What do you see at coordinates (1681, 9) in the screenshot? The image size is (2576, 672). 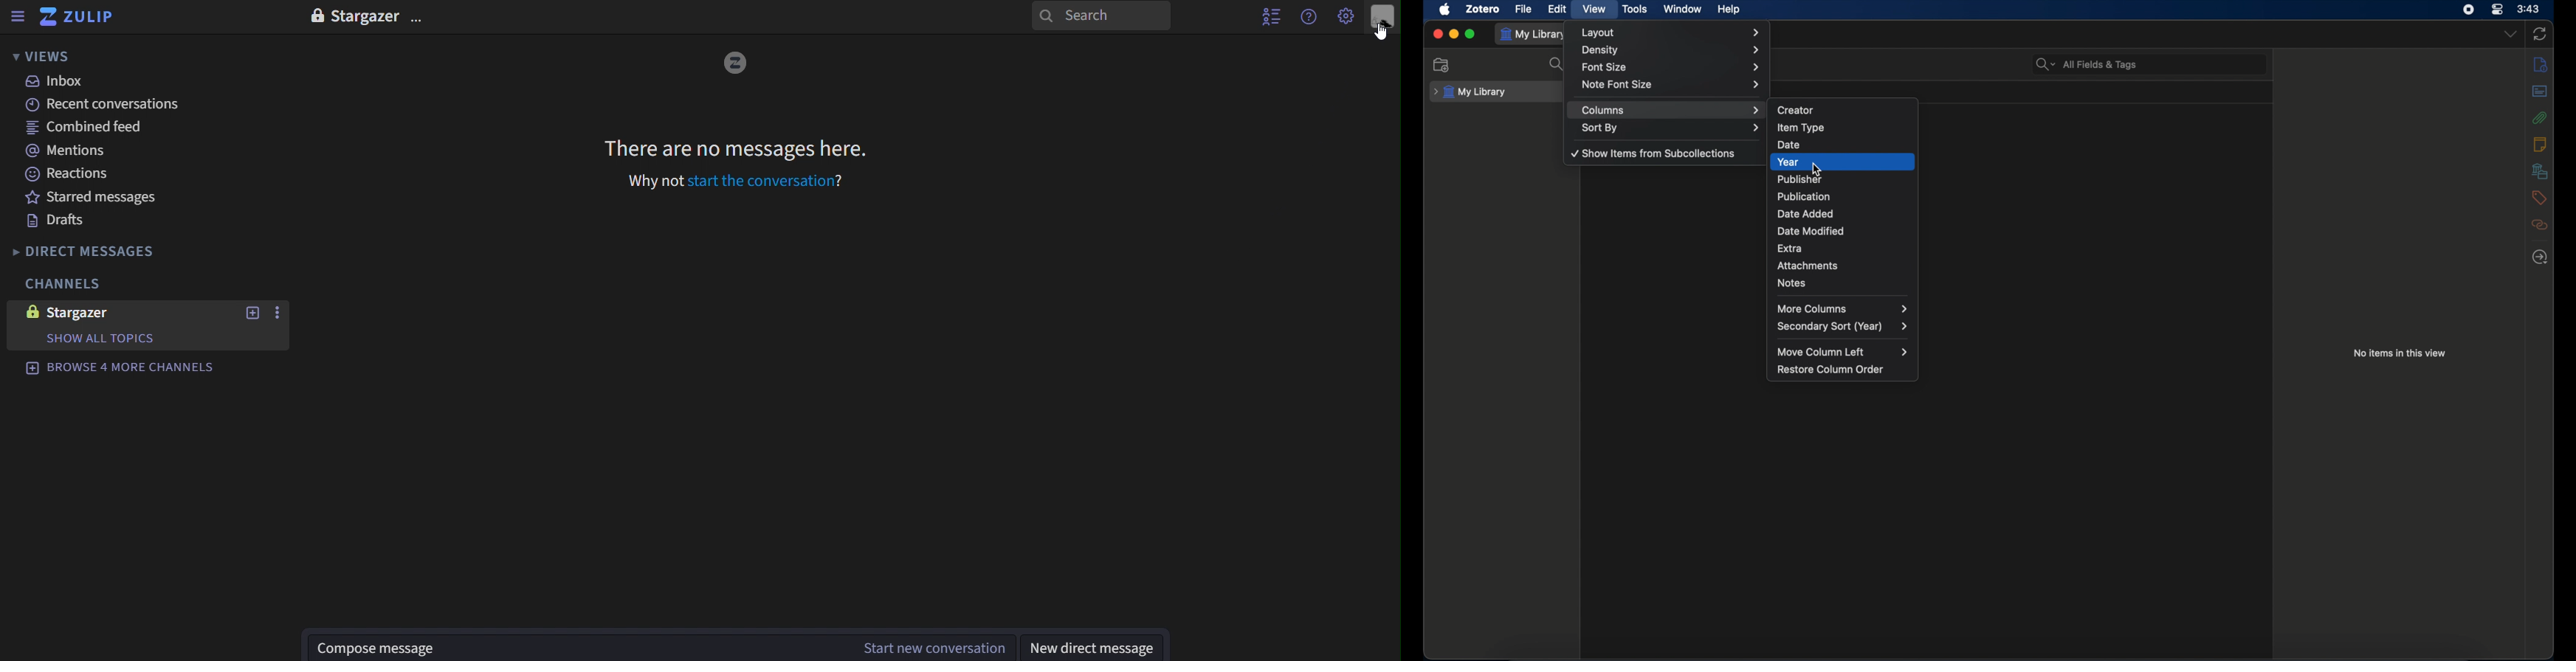 I see `window` at bounding box center [1681, 9].